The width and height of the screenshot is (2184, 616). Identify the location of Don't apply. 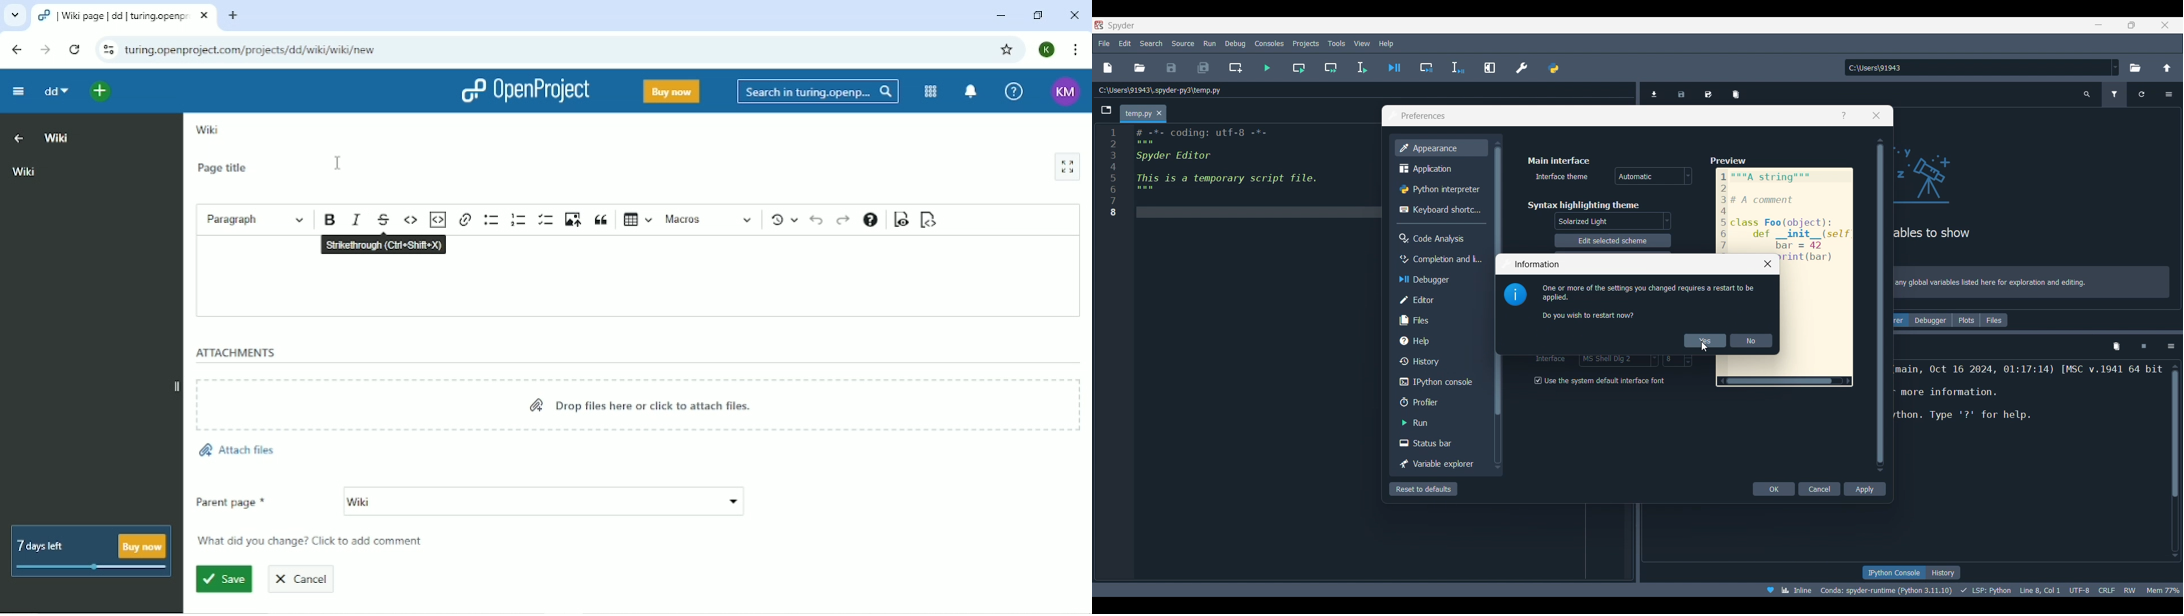
(1751, 341).